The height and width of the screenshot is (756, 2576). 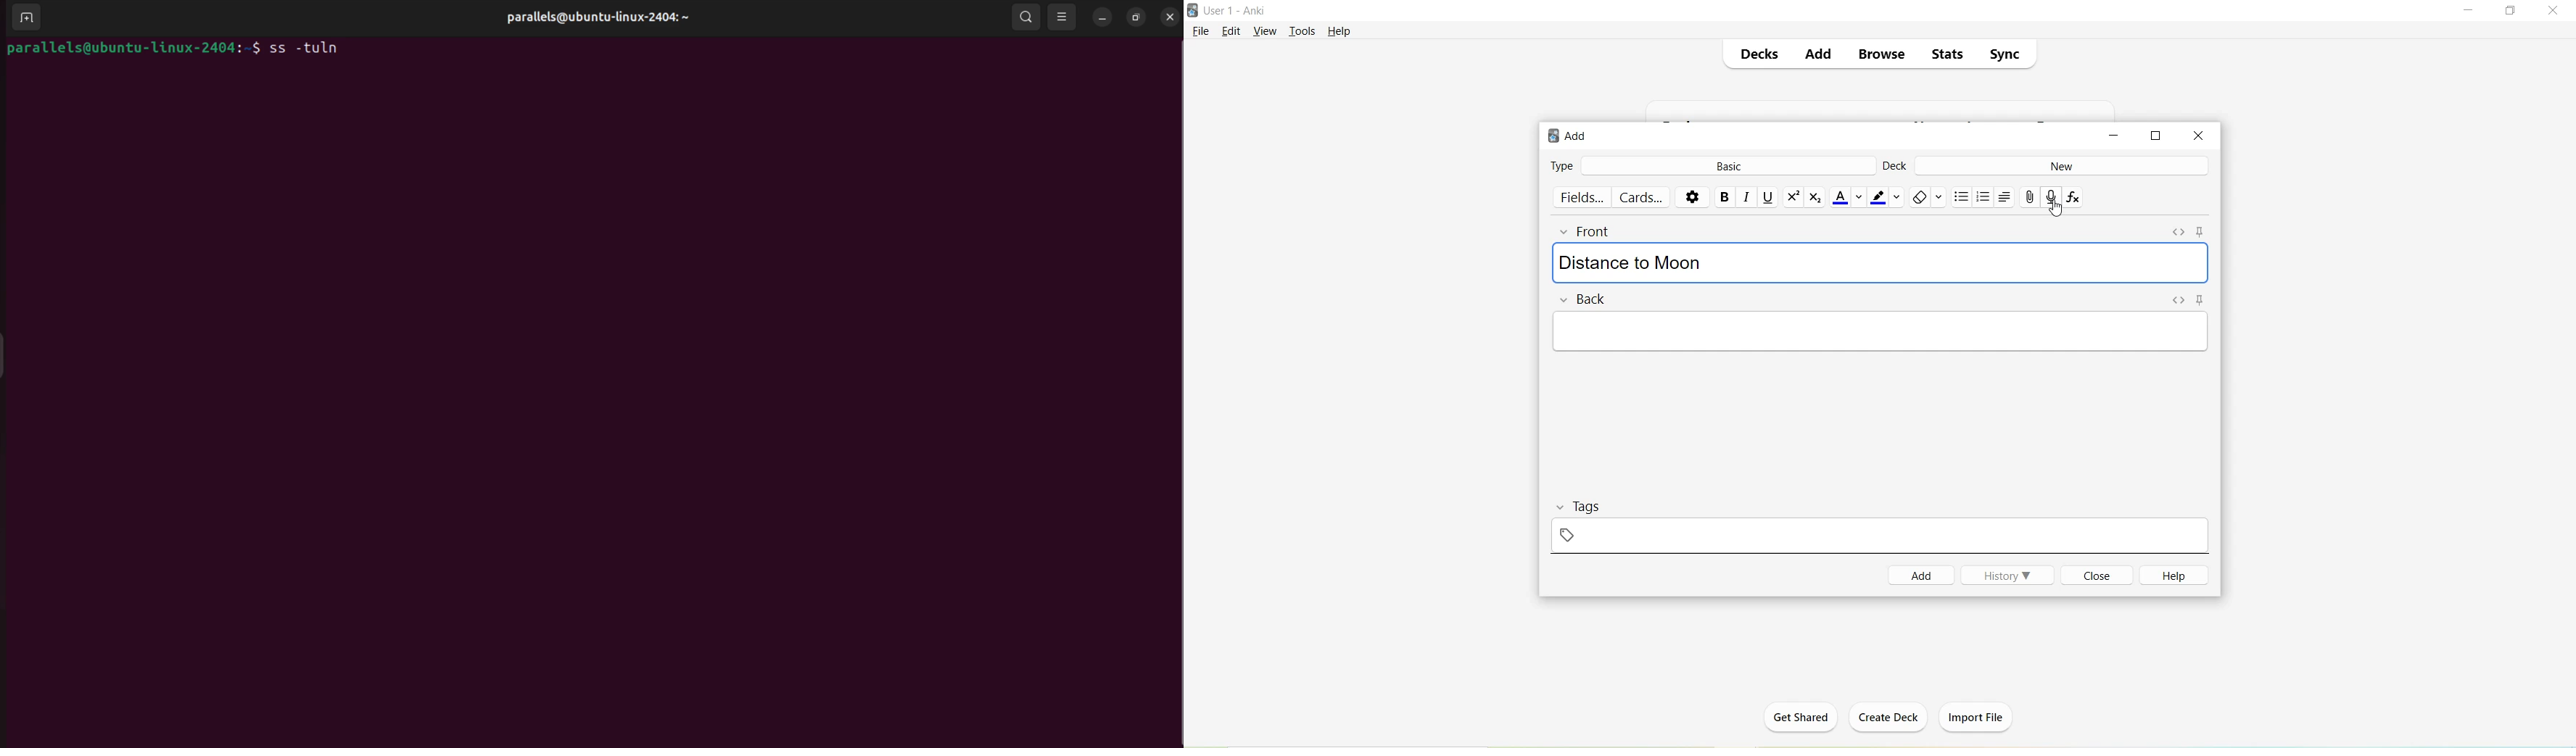 I want to click on Minimize, so click(x=2111, y=137).